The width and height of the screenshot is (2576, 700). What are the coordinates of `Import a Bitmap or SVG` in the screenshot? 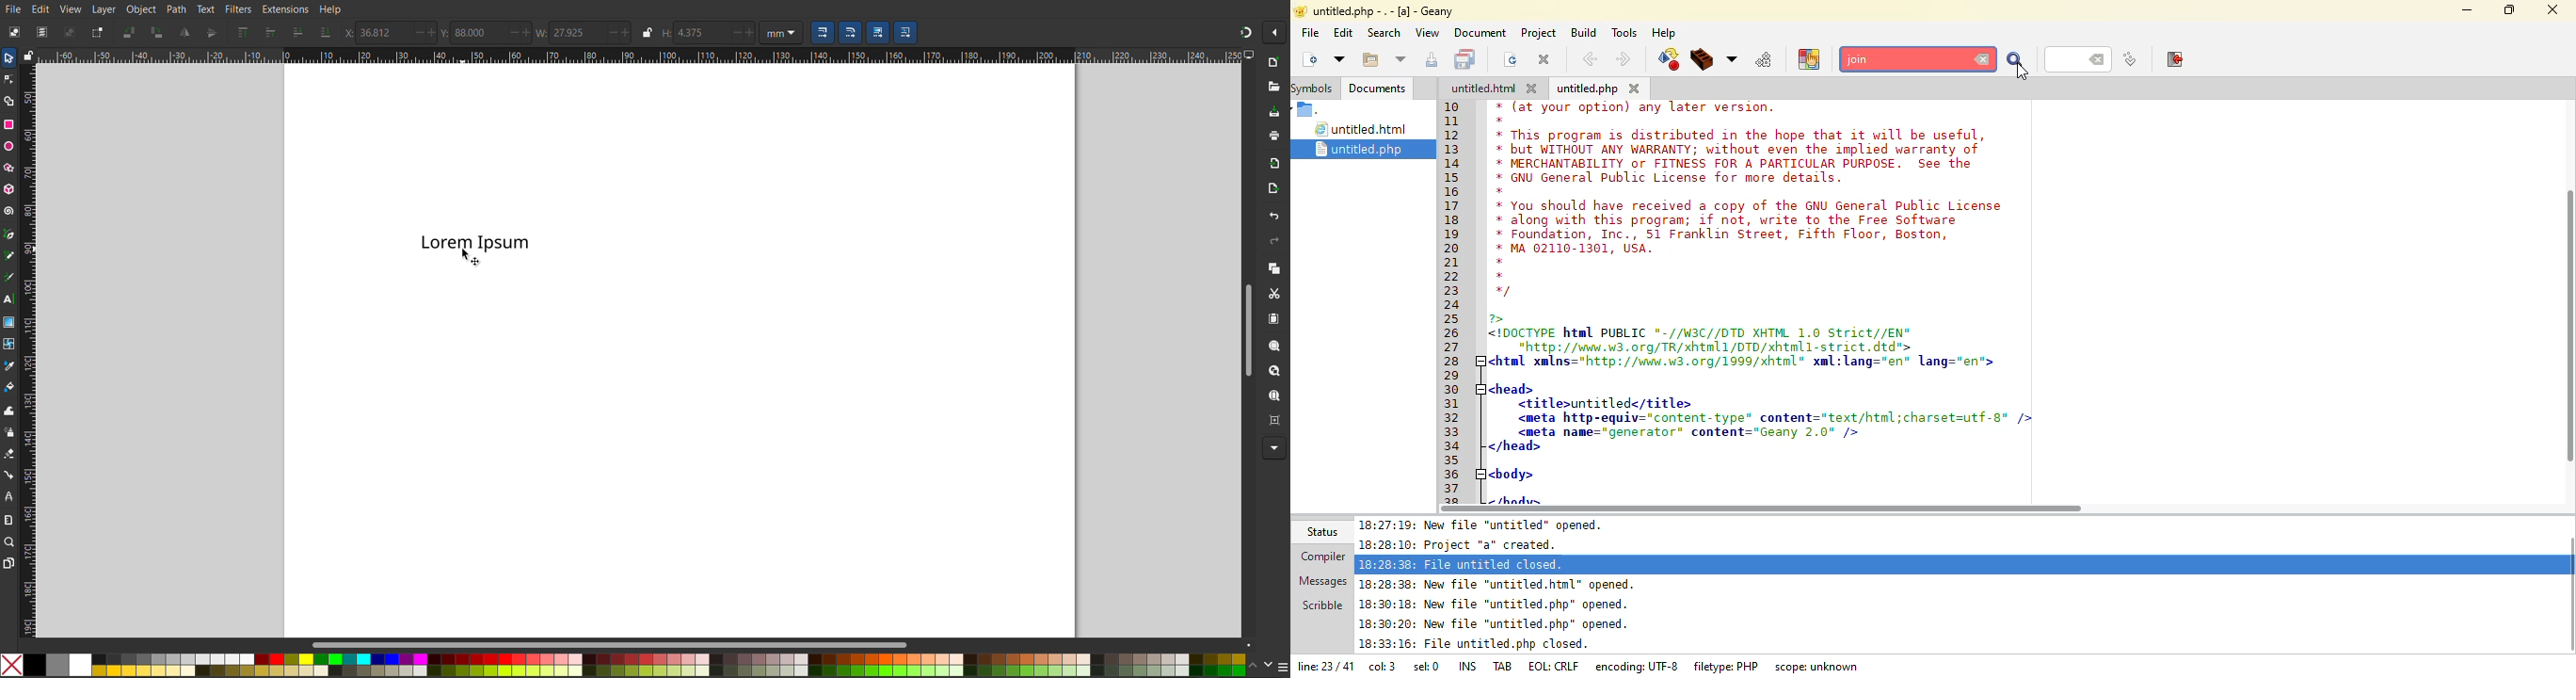 It's located at (1272, 163).